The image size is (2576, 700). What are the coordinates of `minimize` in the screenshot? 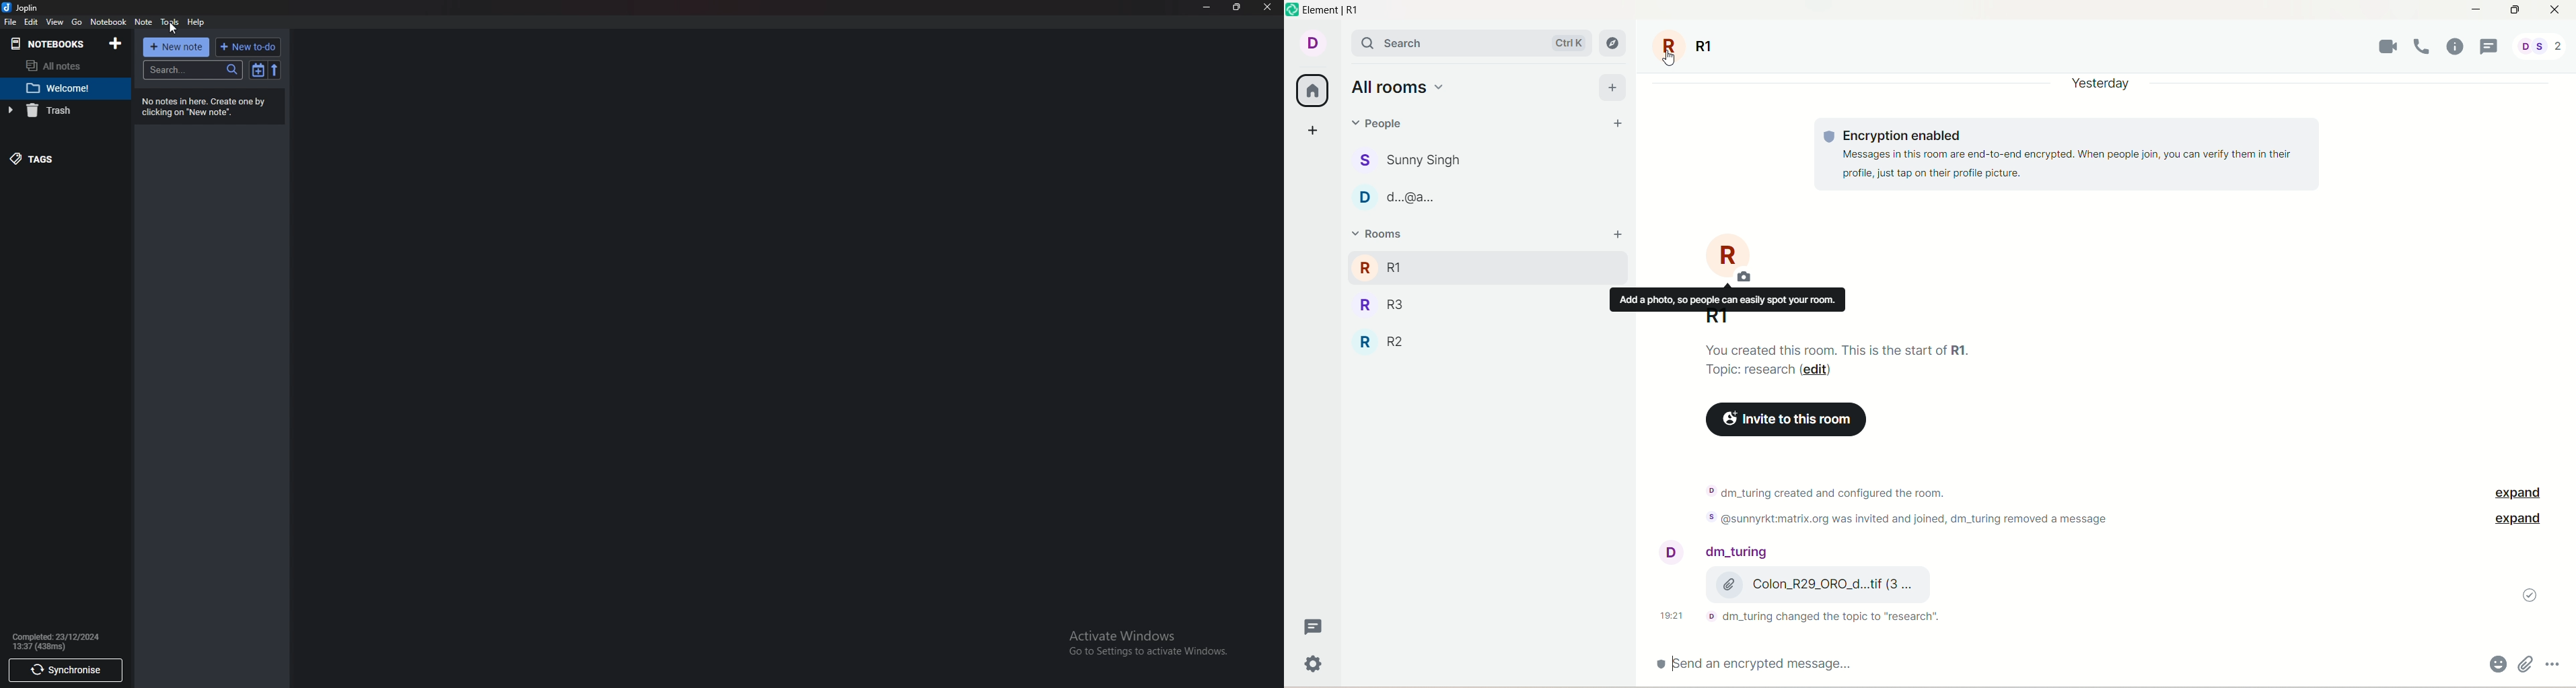 It's located at (2476, 11).